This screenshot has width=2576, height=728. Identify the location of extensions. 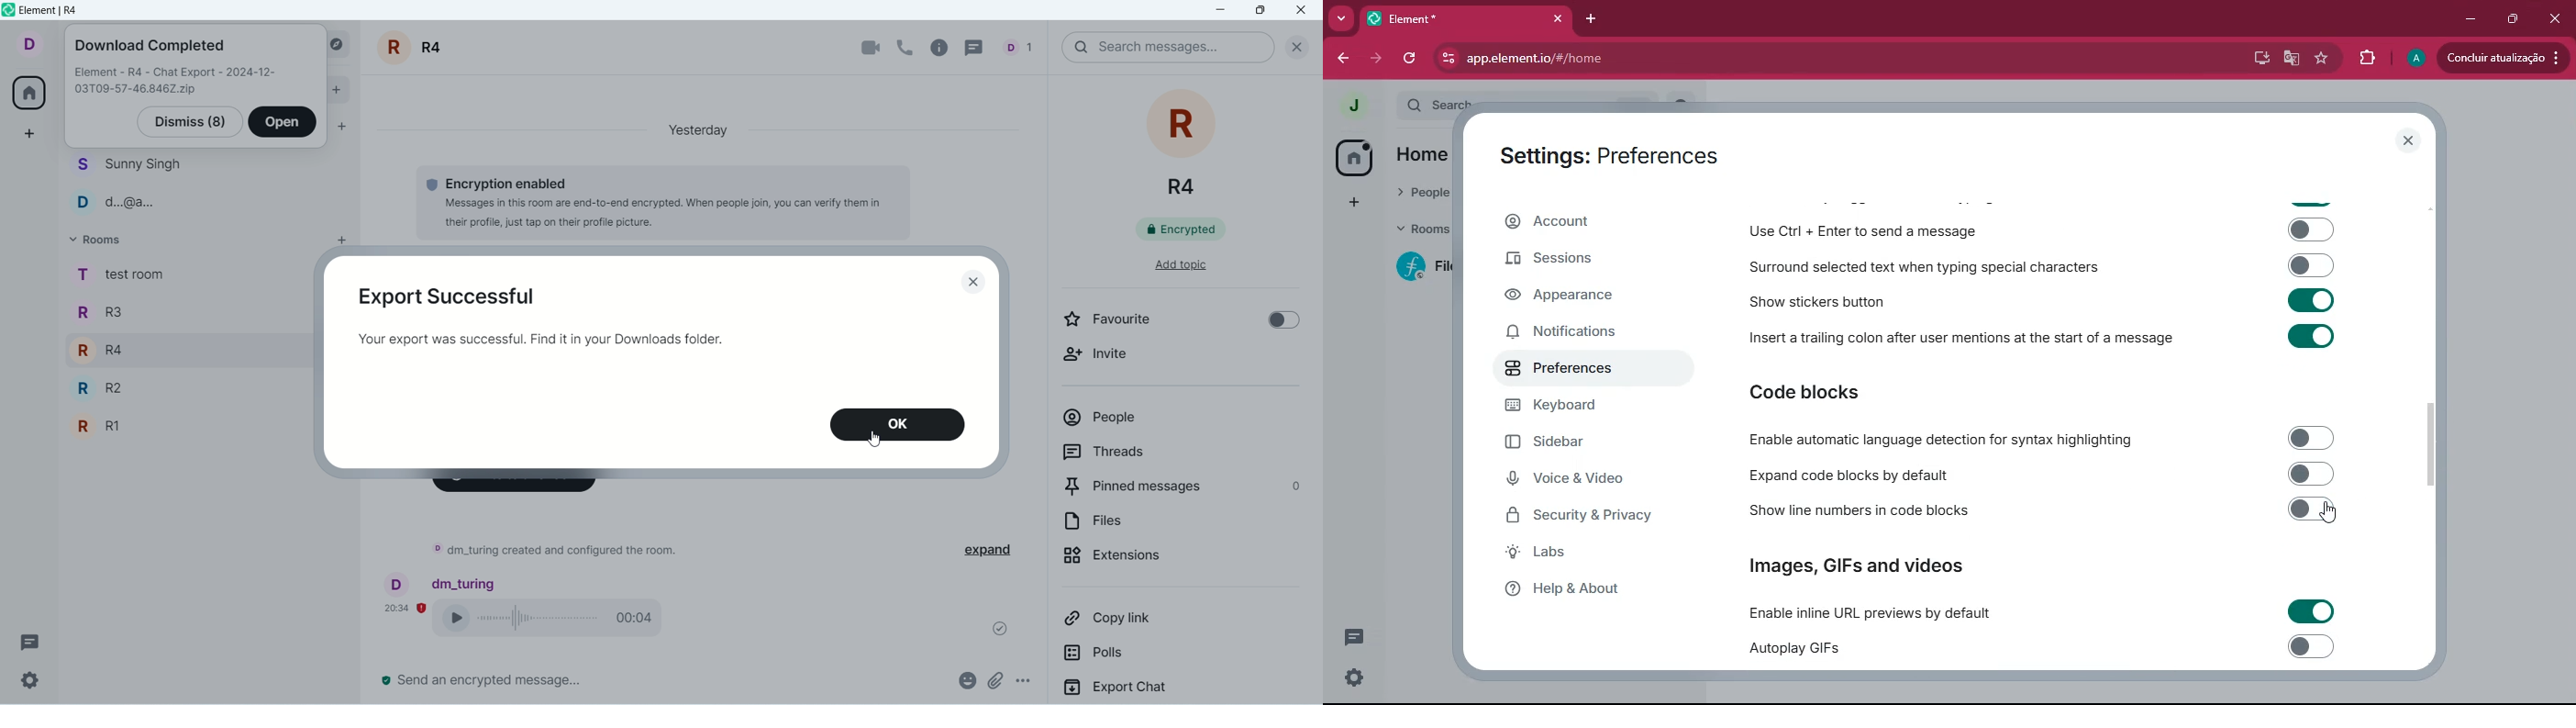
(1162, 563).